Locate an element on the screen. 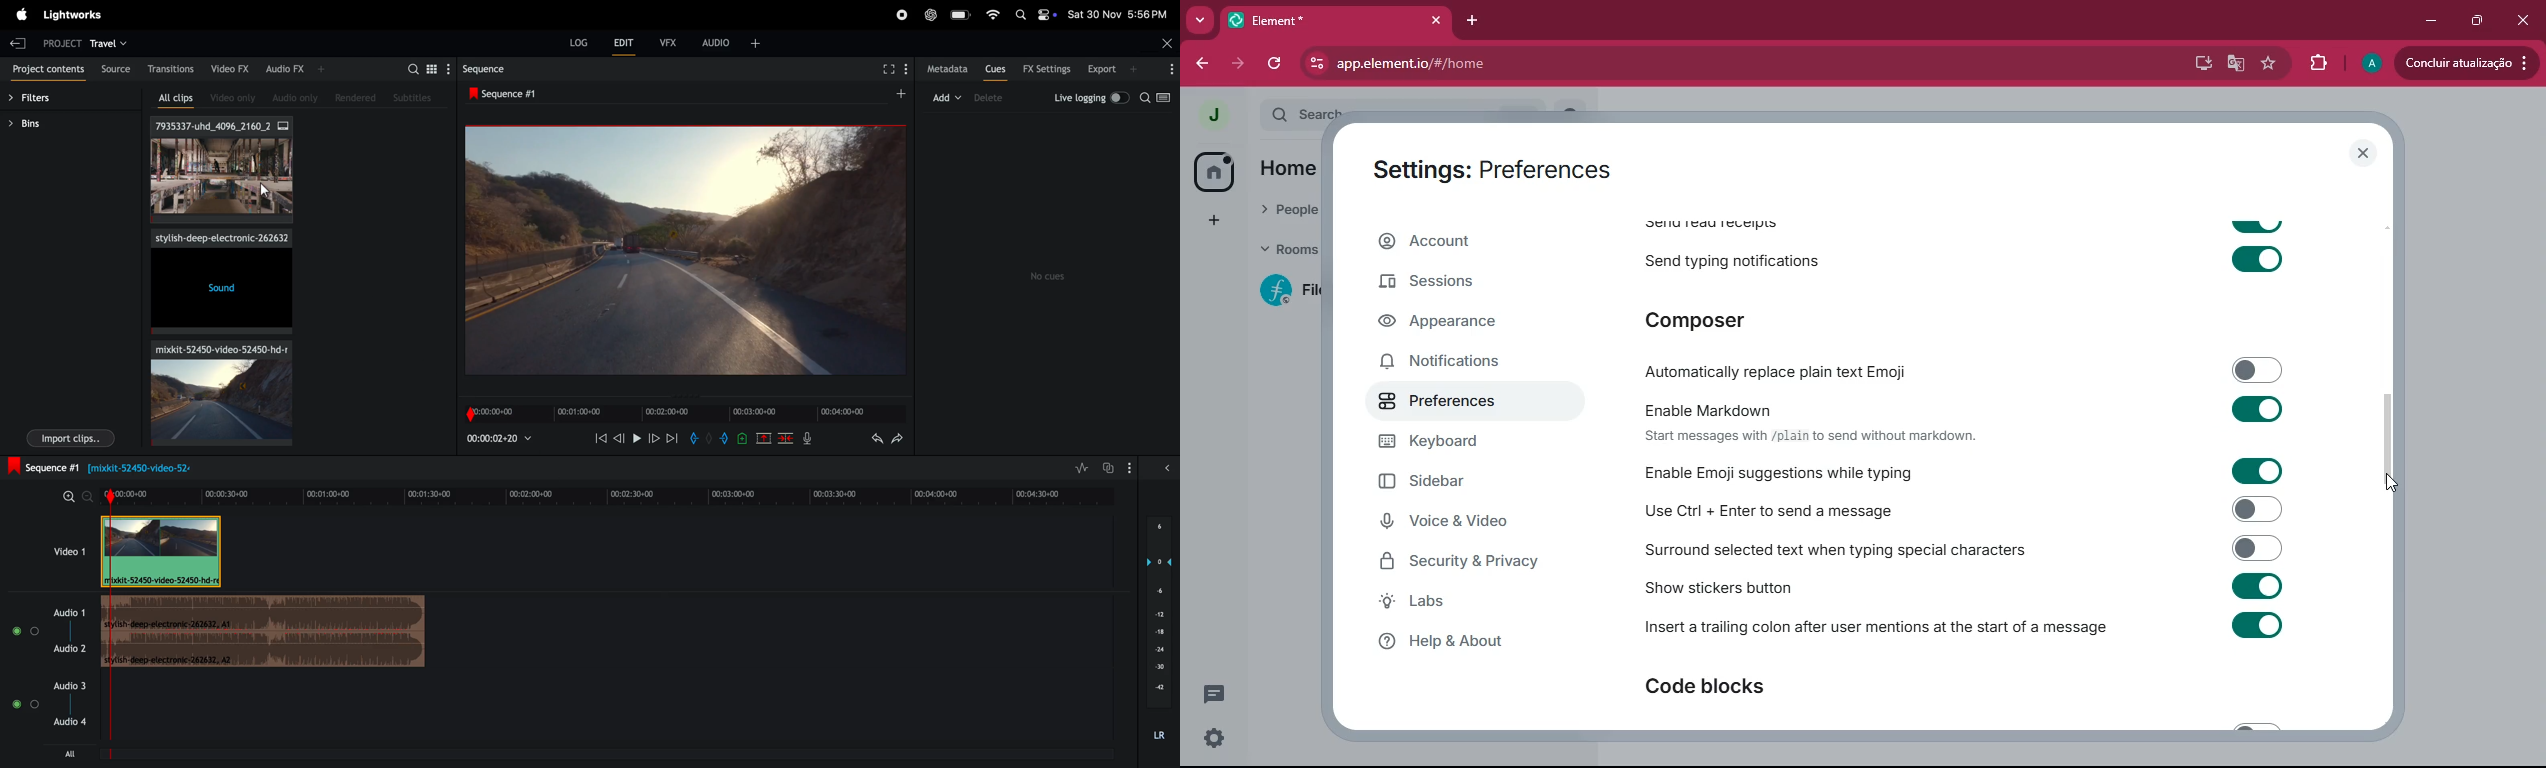 The width and height of the screenshot is (2548, 784). conversation is located at coordinates (1218, 693).